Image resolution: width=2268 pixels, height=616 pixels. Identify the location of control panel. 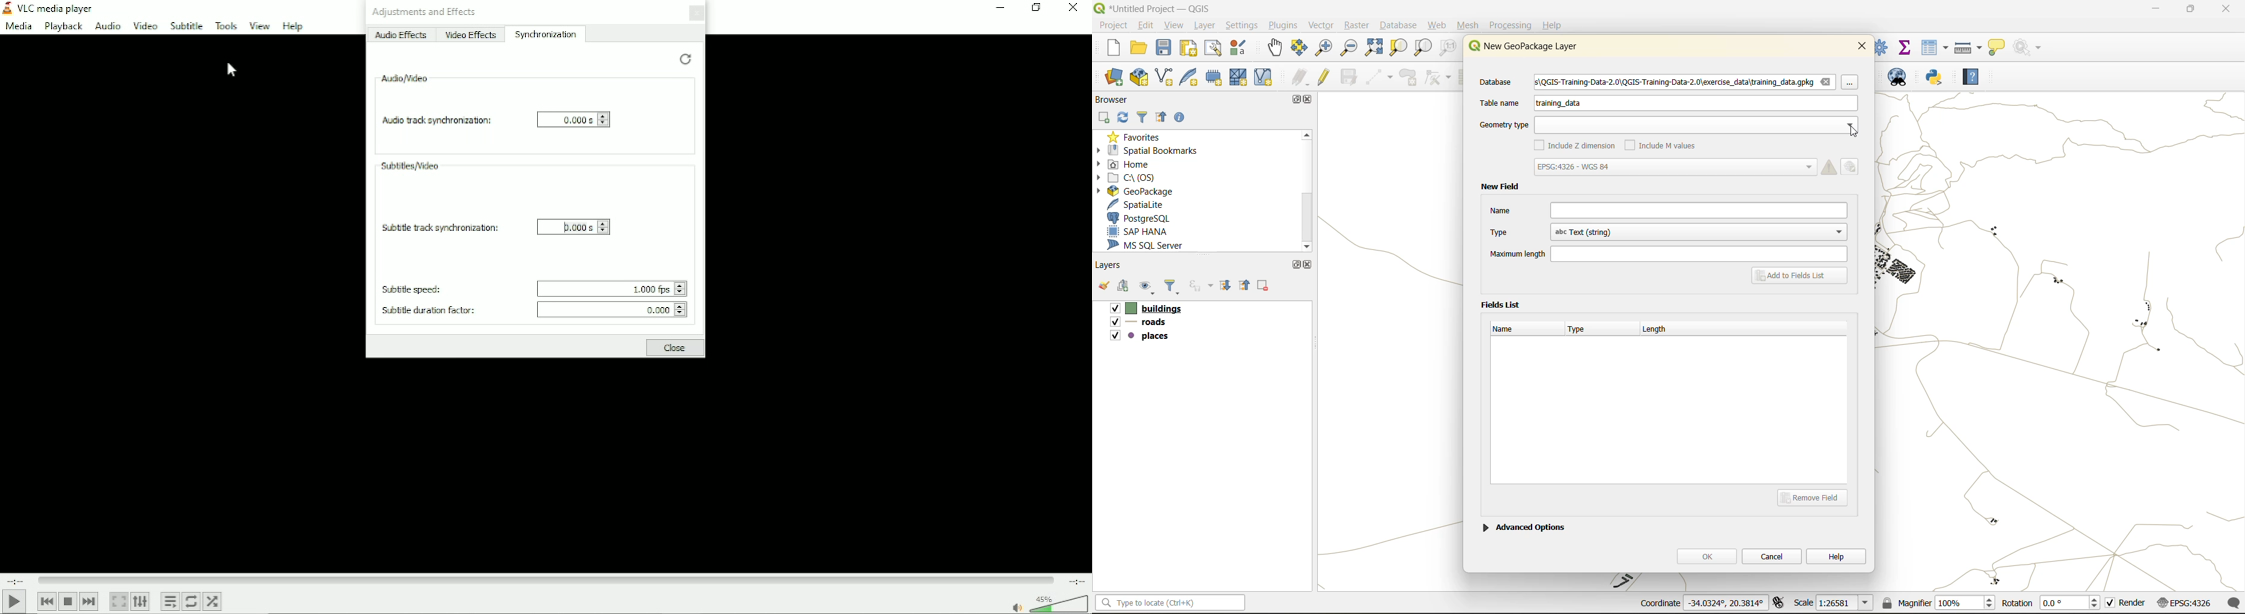
(1882, 46).